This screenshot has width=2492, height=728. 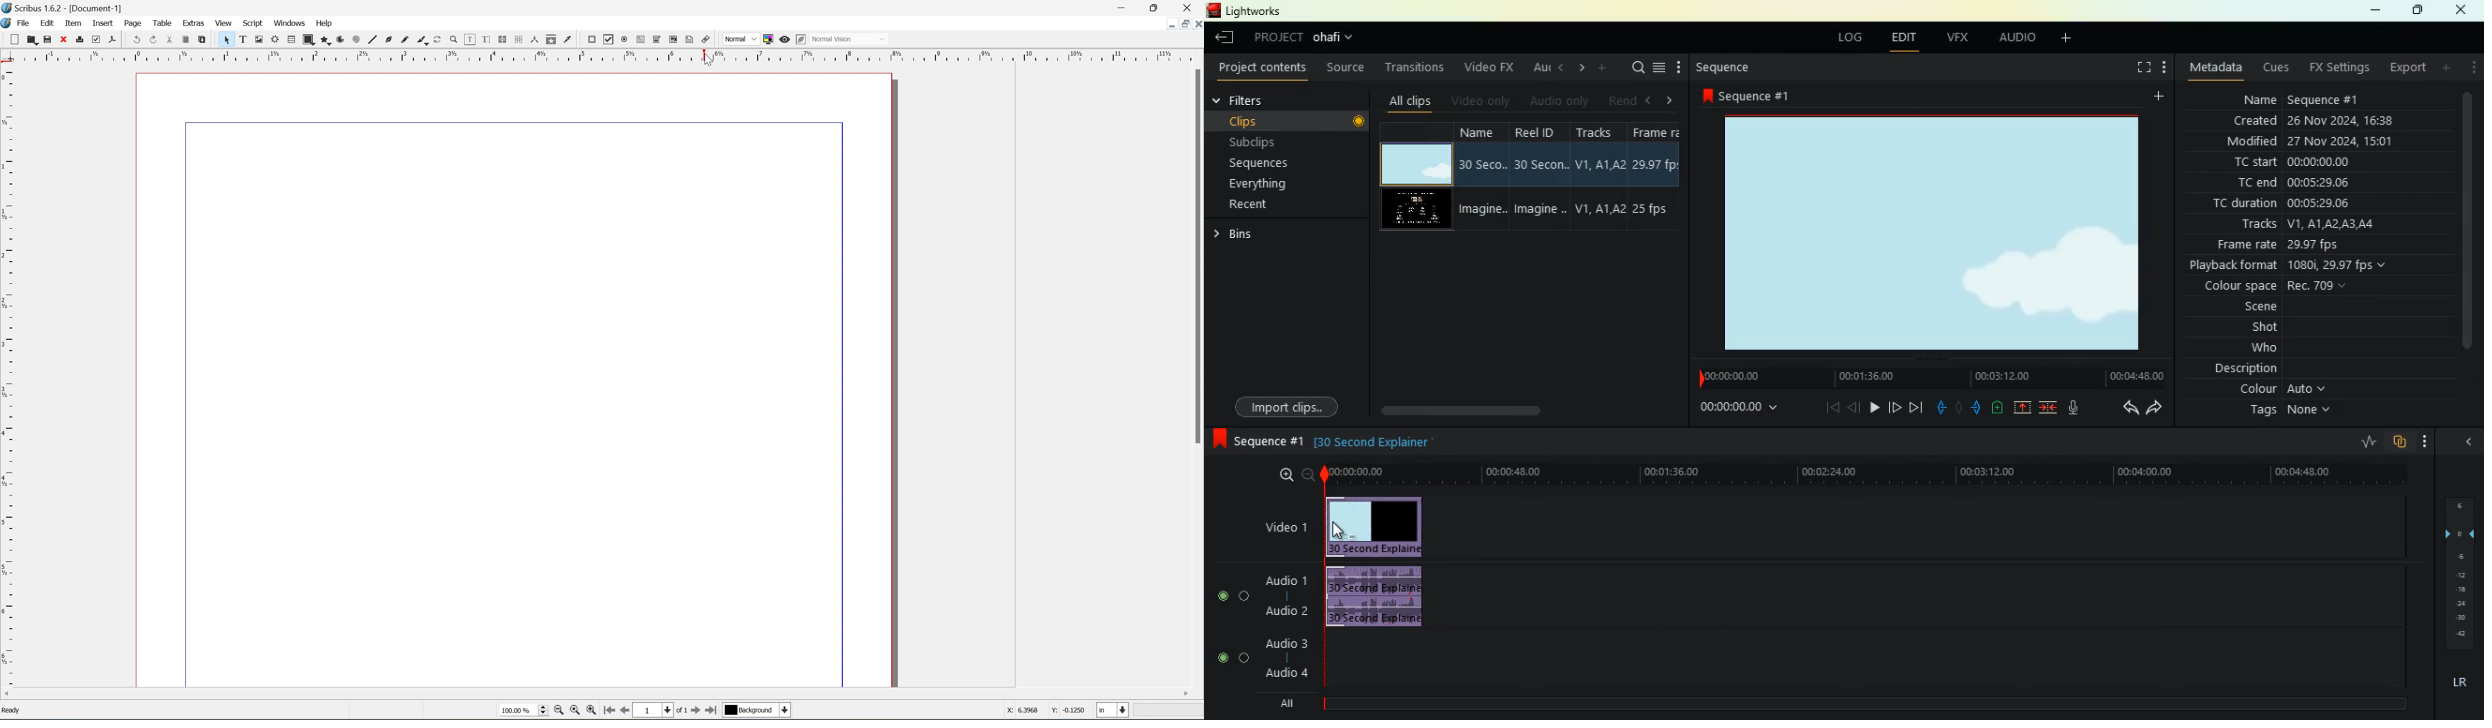 I want to click on go to previous page, so click(x=623, y=712).